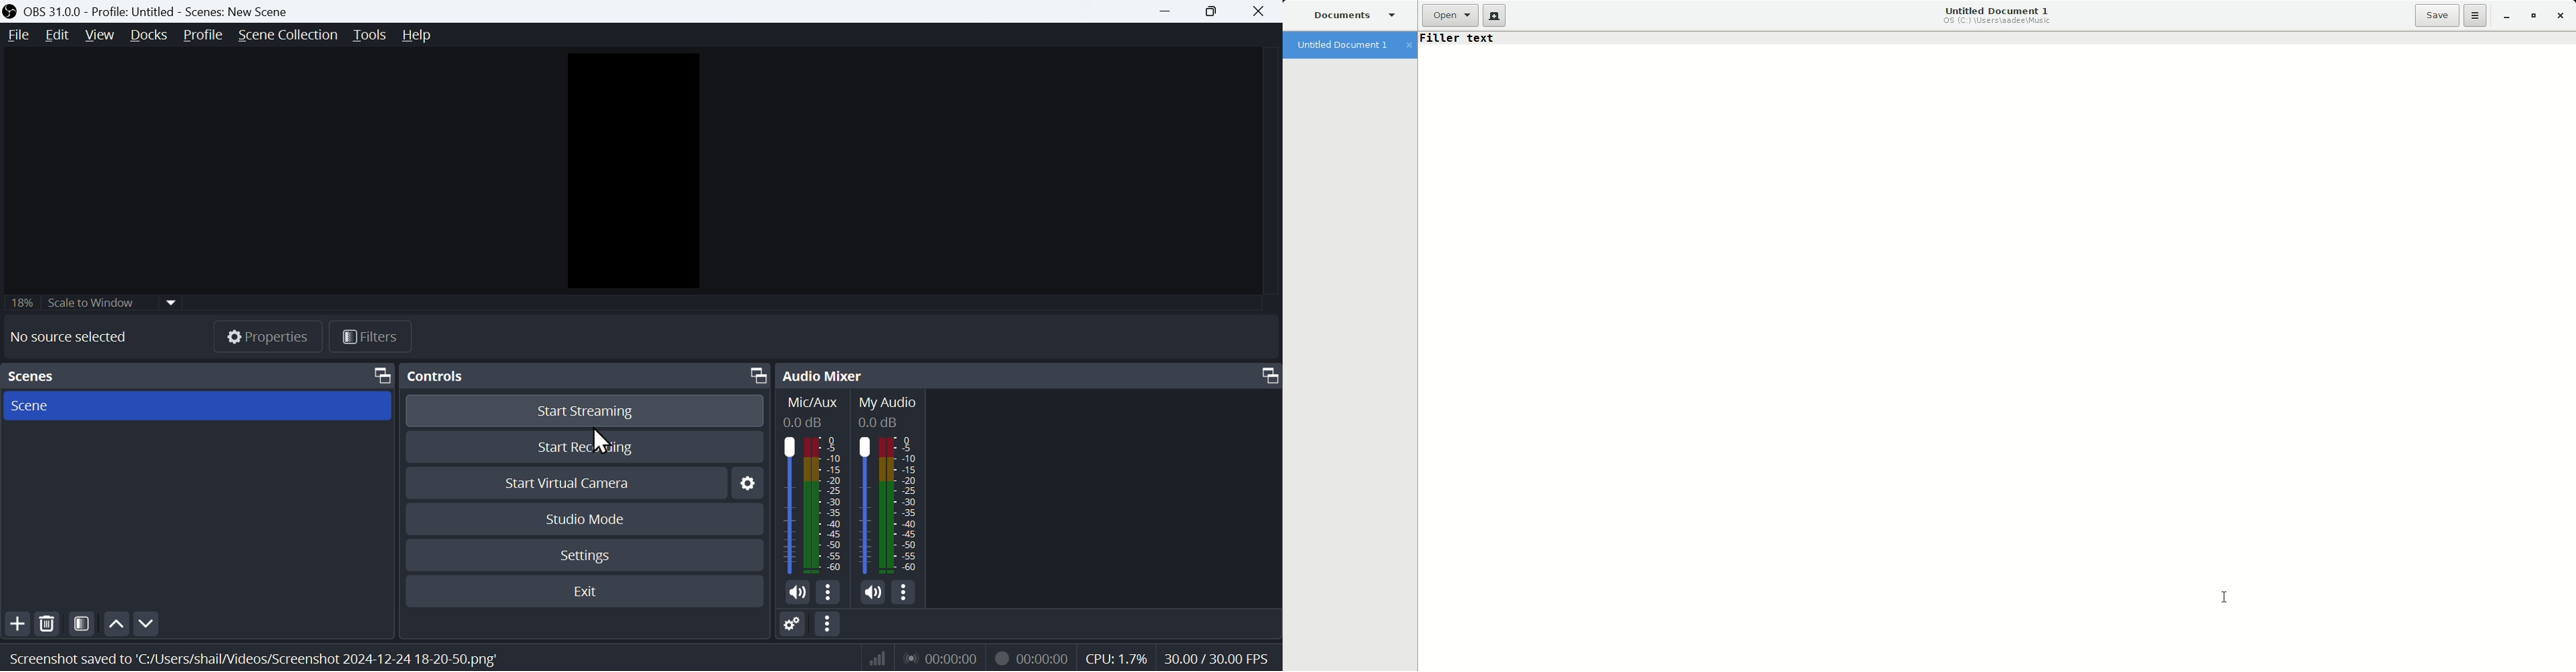 The image size is (2576, 672). Describe the element at coordinates (1449, 17) in the screenshot. I see `Open` at that location.